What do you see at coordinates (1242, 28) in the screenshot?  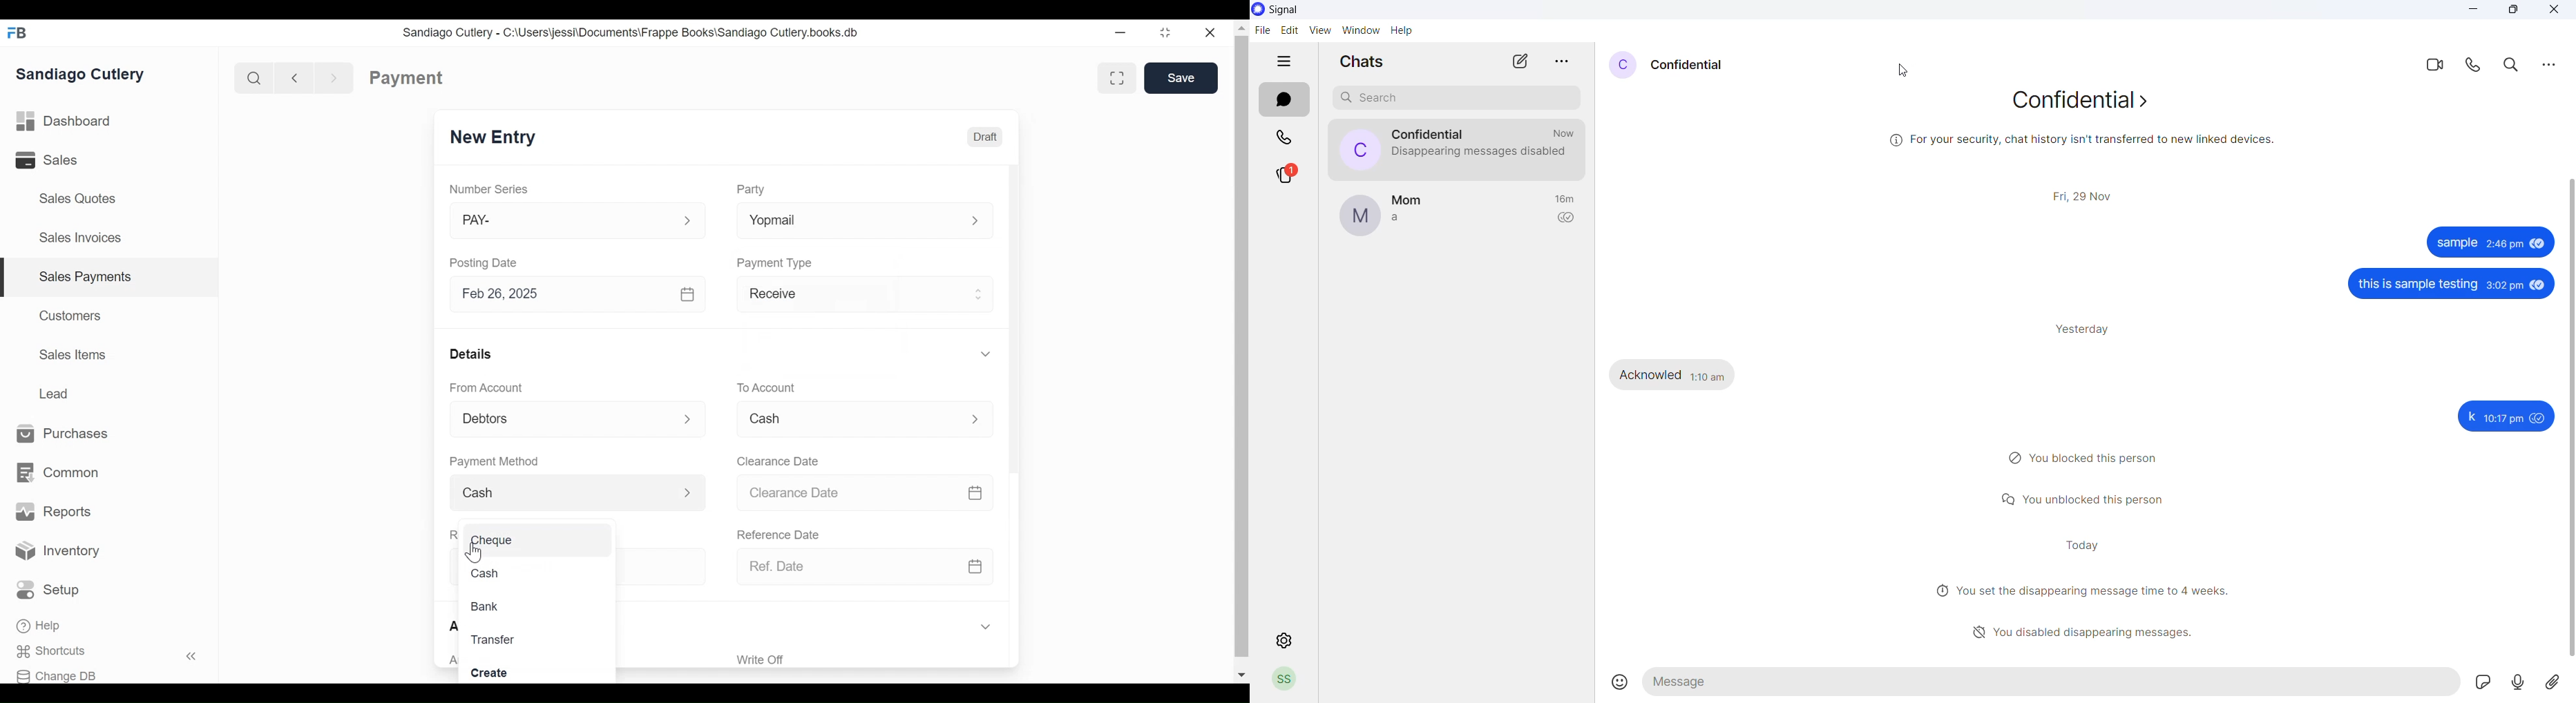 I see `Scroll up` at bounding box center [1242, 28].